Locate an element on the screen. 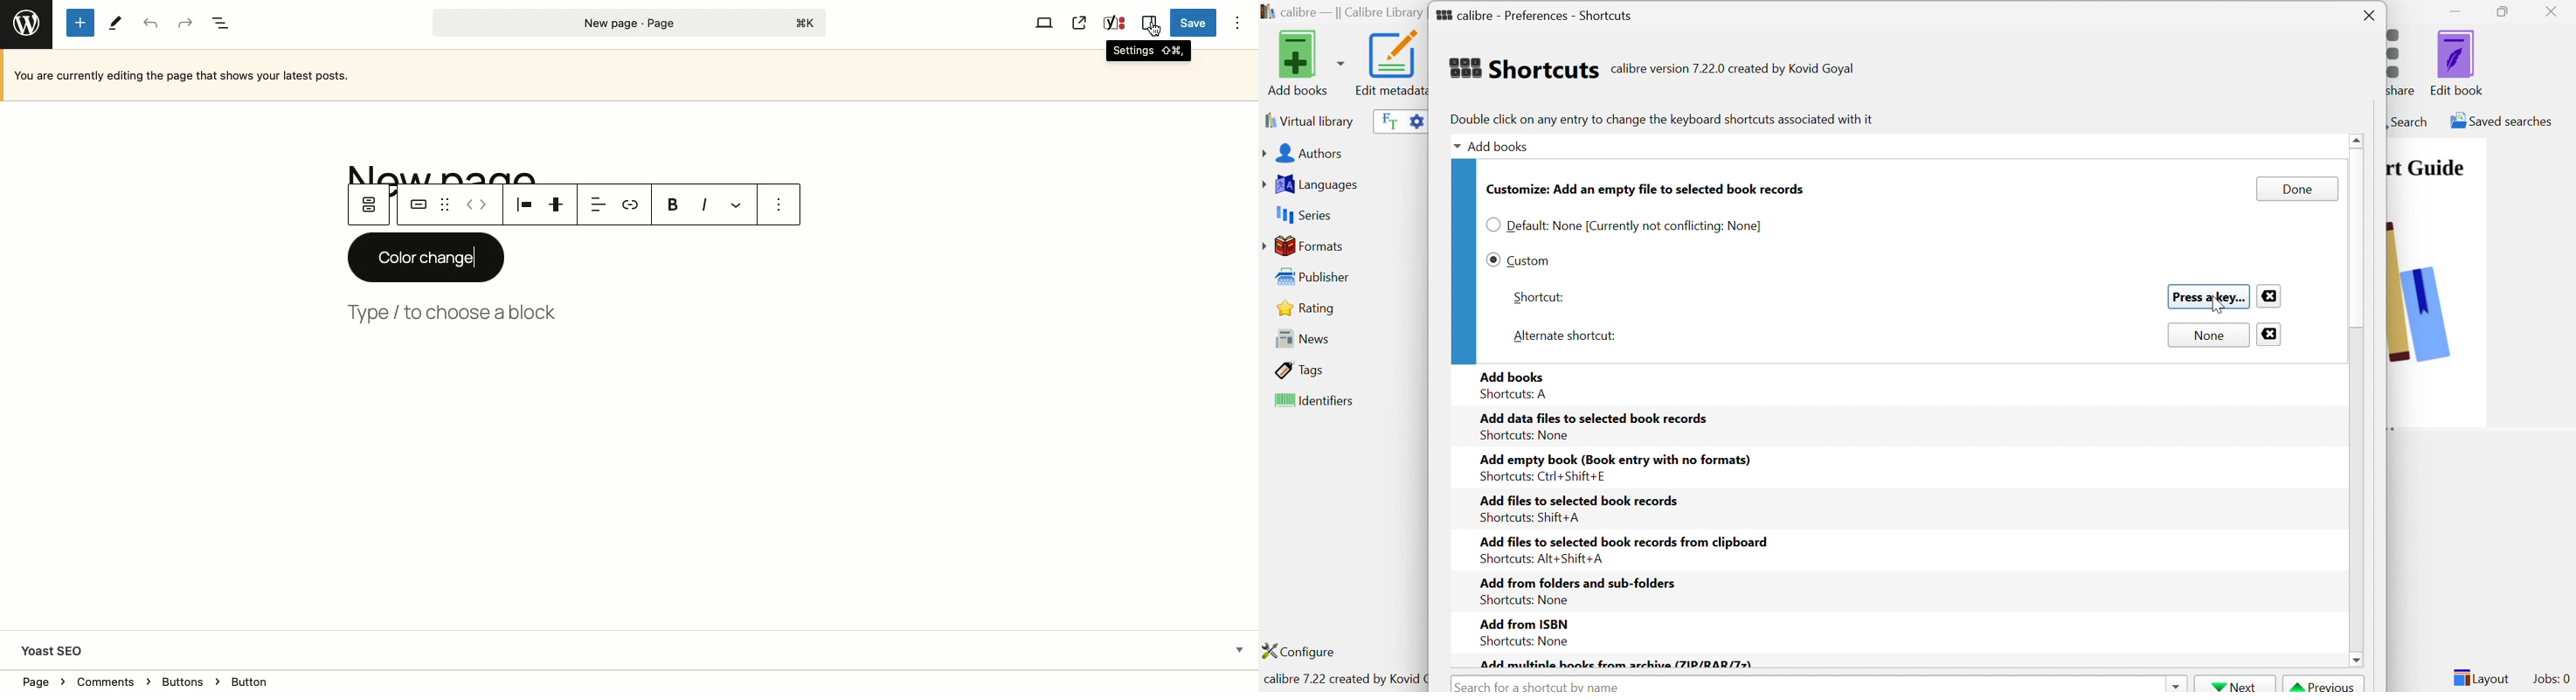 This screenshot has width=2576, height=700. Align is located at coordinates (526, 204).